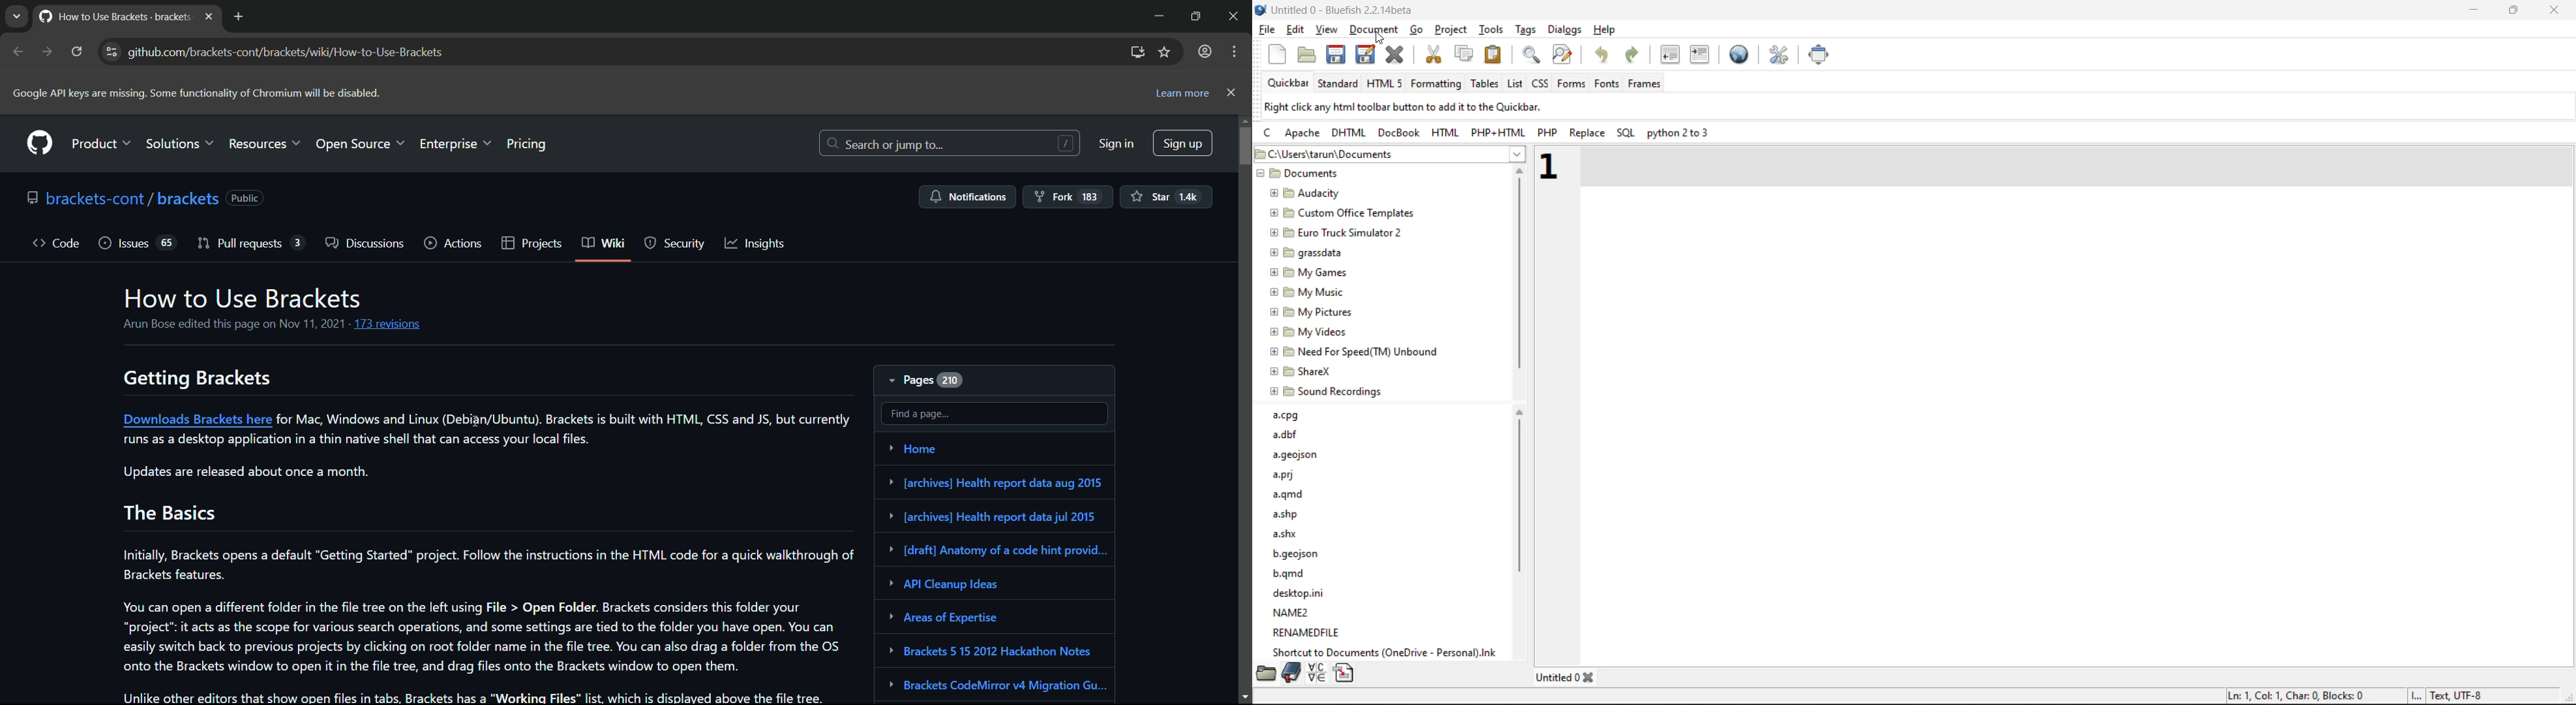 The height and width of the screenshot is (728, 2576). What do you see at coordinates (361, 144) in the screenshot?
I see `open source` at bounding box center [361, 144].